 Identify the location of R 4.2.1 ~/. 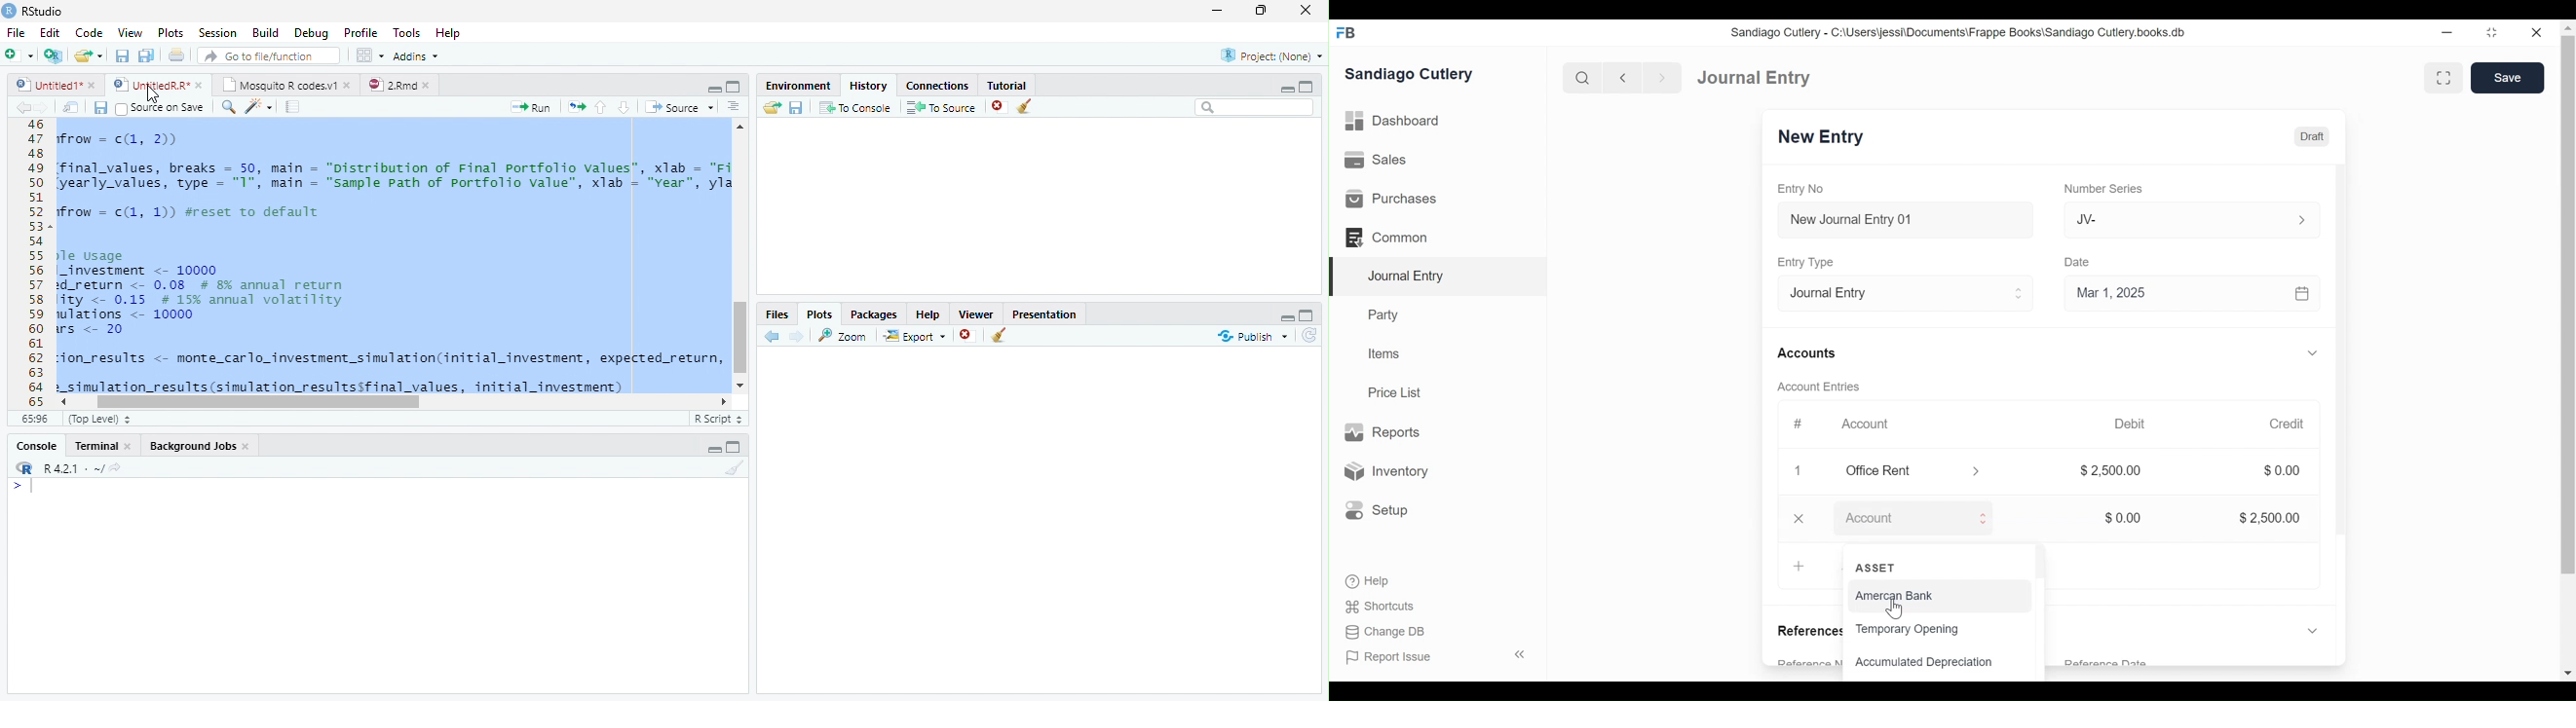
(65, 466).